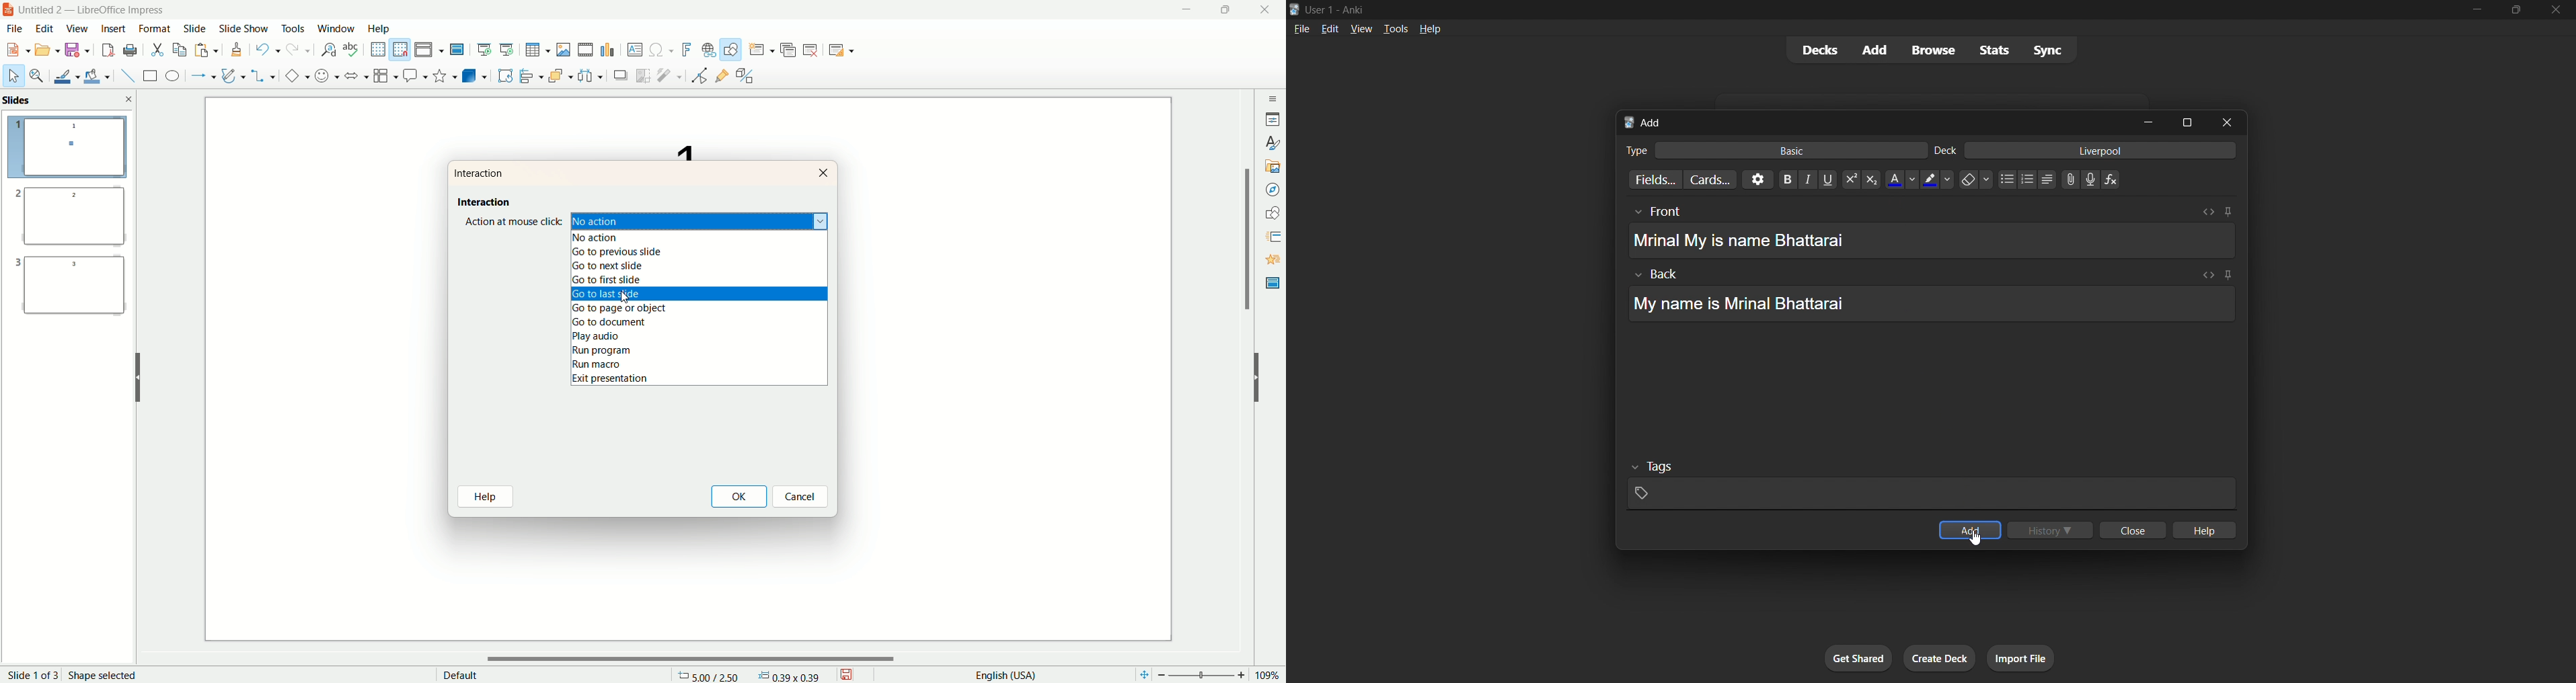 This screenshot has width=2576, height=700. I want to click on help, so click(489, 498).